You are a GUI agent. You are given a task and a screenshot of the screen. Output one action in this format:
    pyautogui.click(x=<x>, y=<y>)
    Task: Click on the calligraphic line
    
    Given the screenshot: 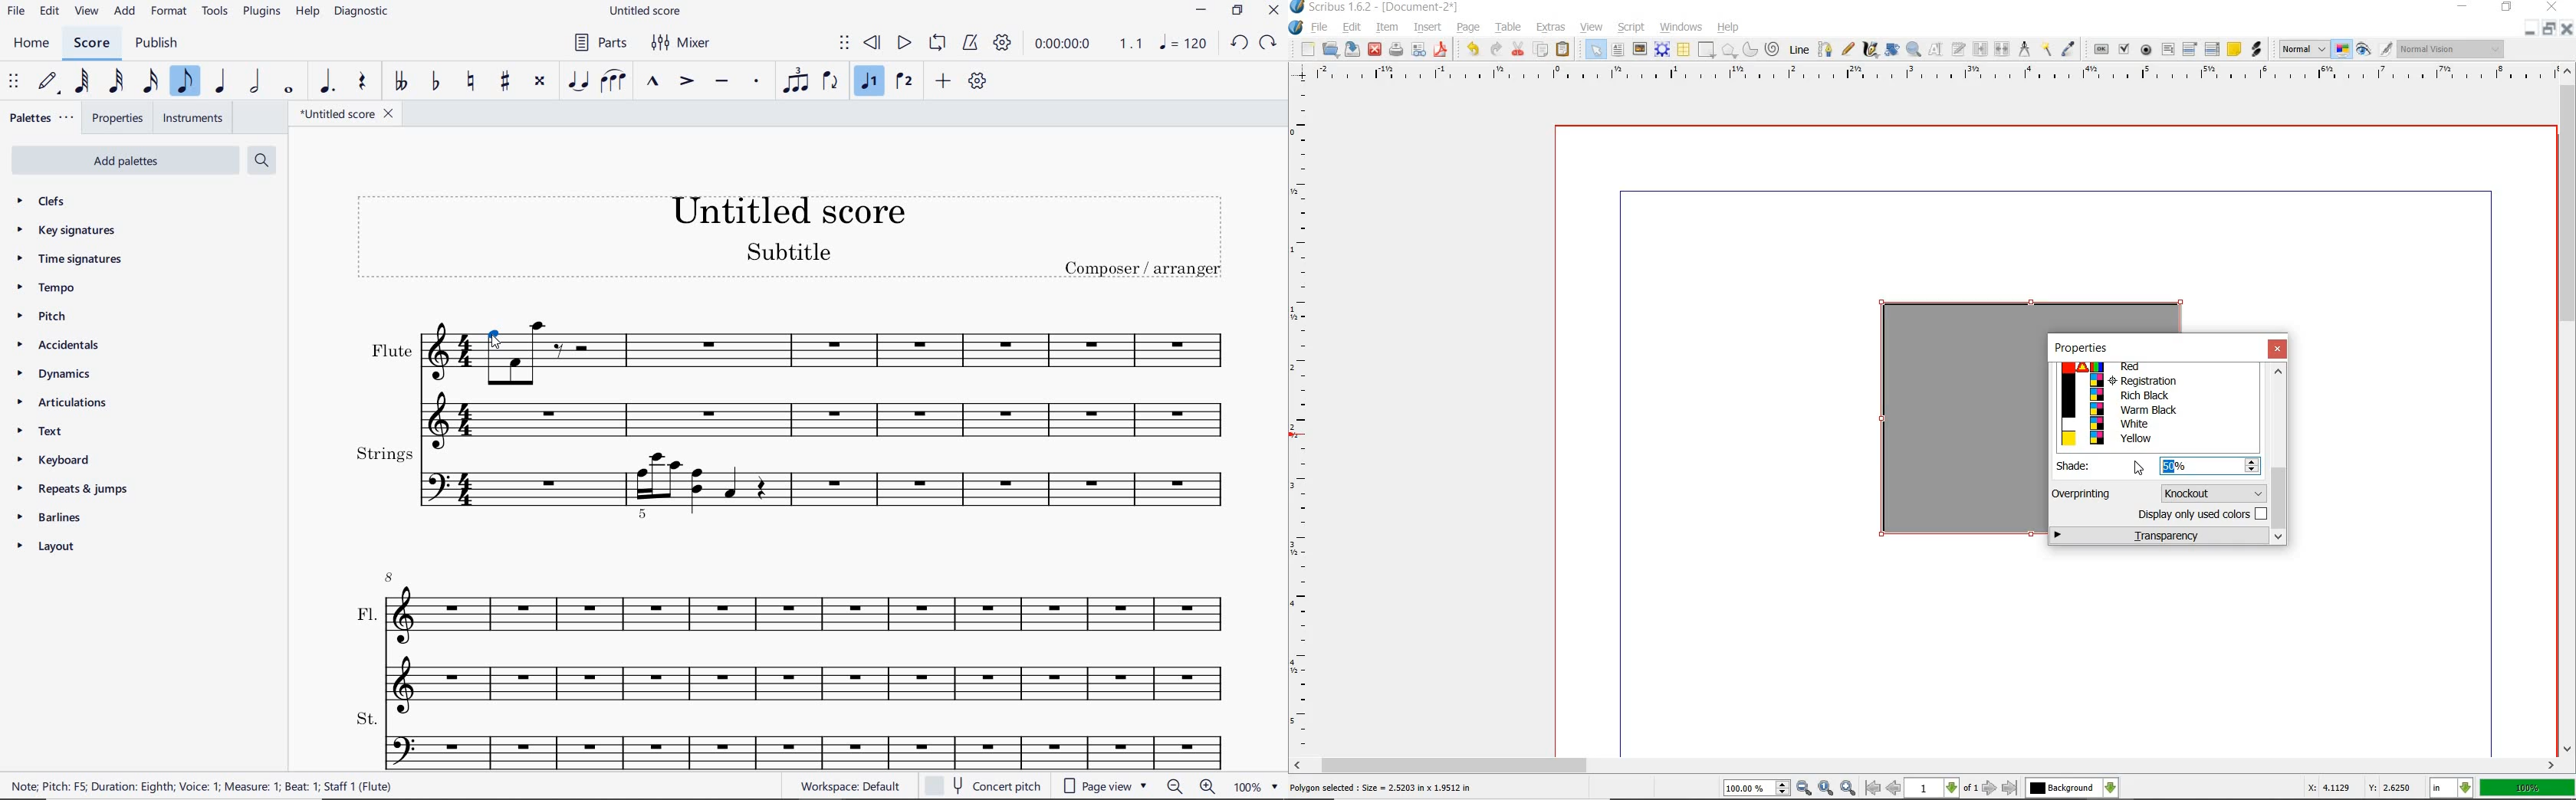 What is the action you would take?
    pyautogui.click(x=1870, y=50)
    